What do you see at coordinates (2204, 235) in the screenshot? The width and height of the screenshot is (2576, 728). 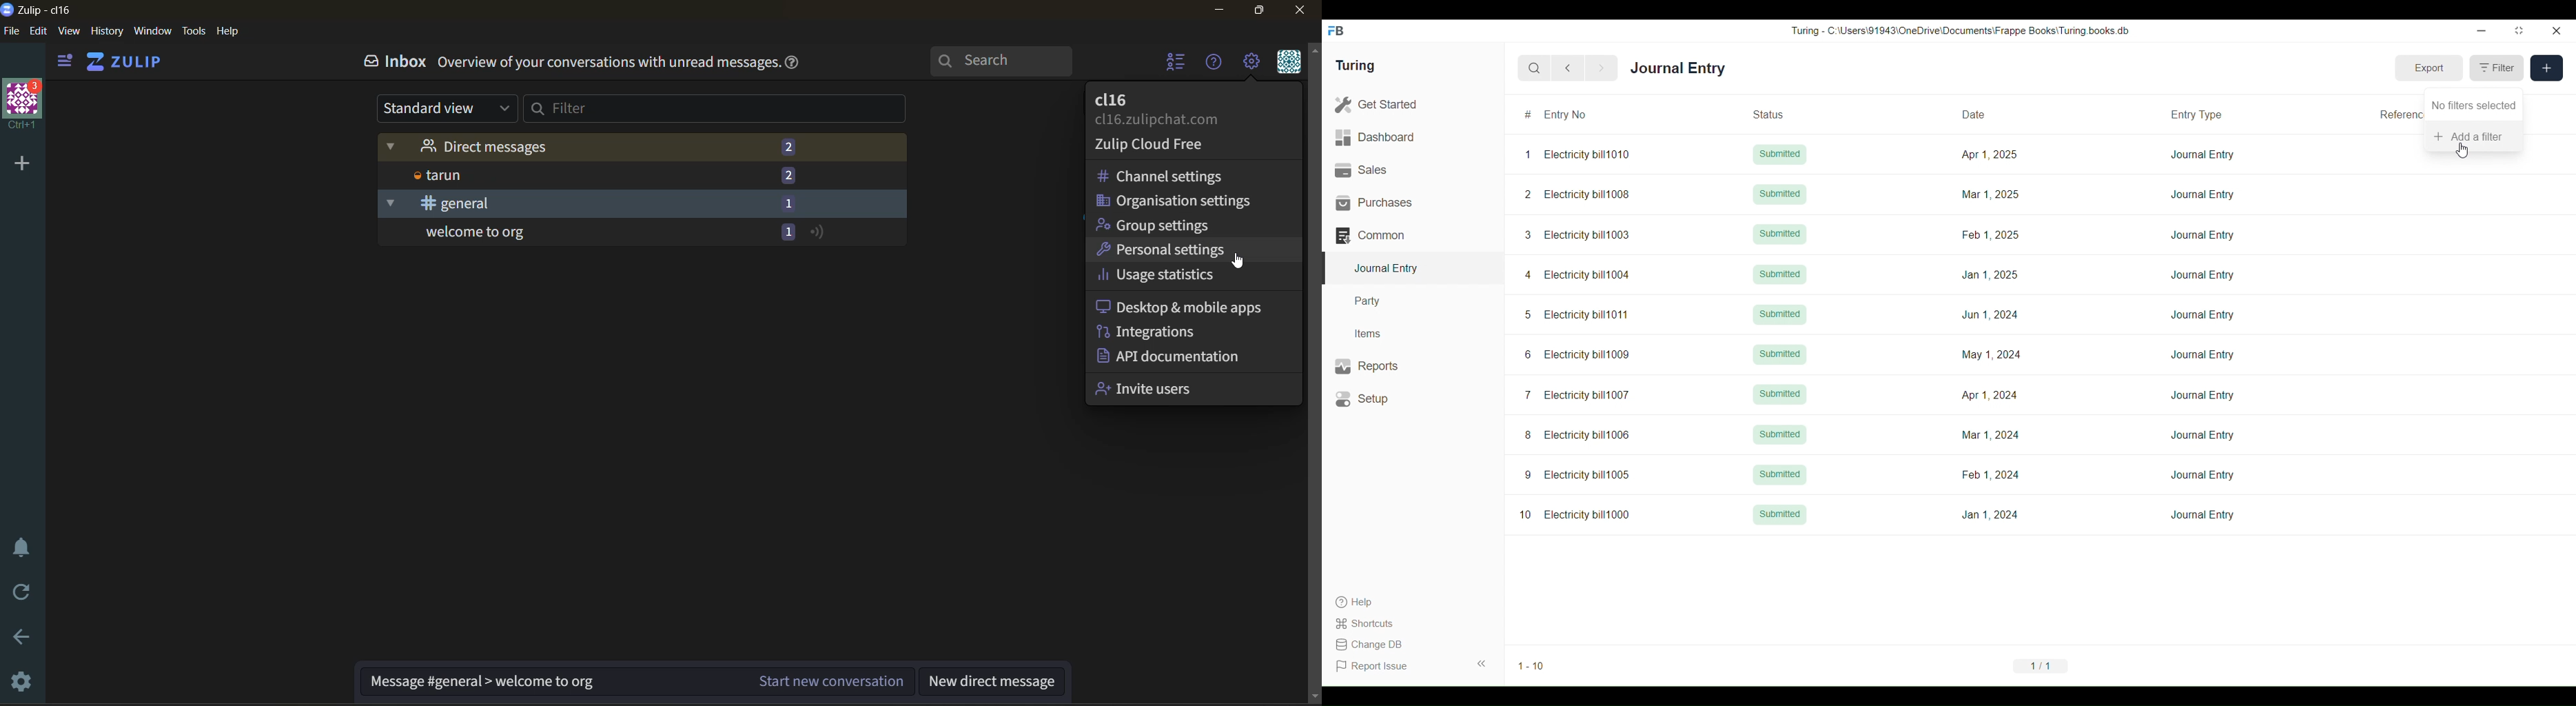 I see `Journal Entry` at bounding box center [2204, 235].